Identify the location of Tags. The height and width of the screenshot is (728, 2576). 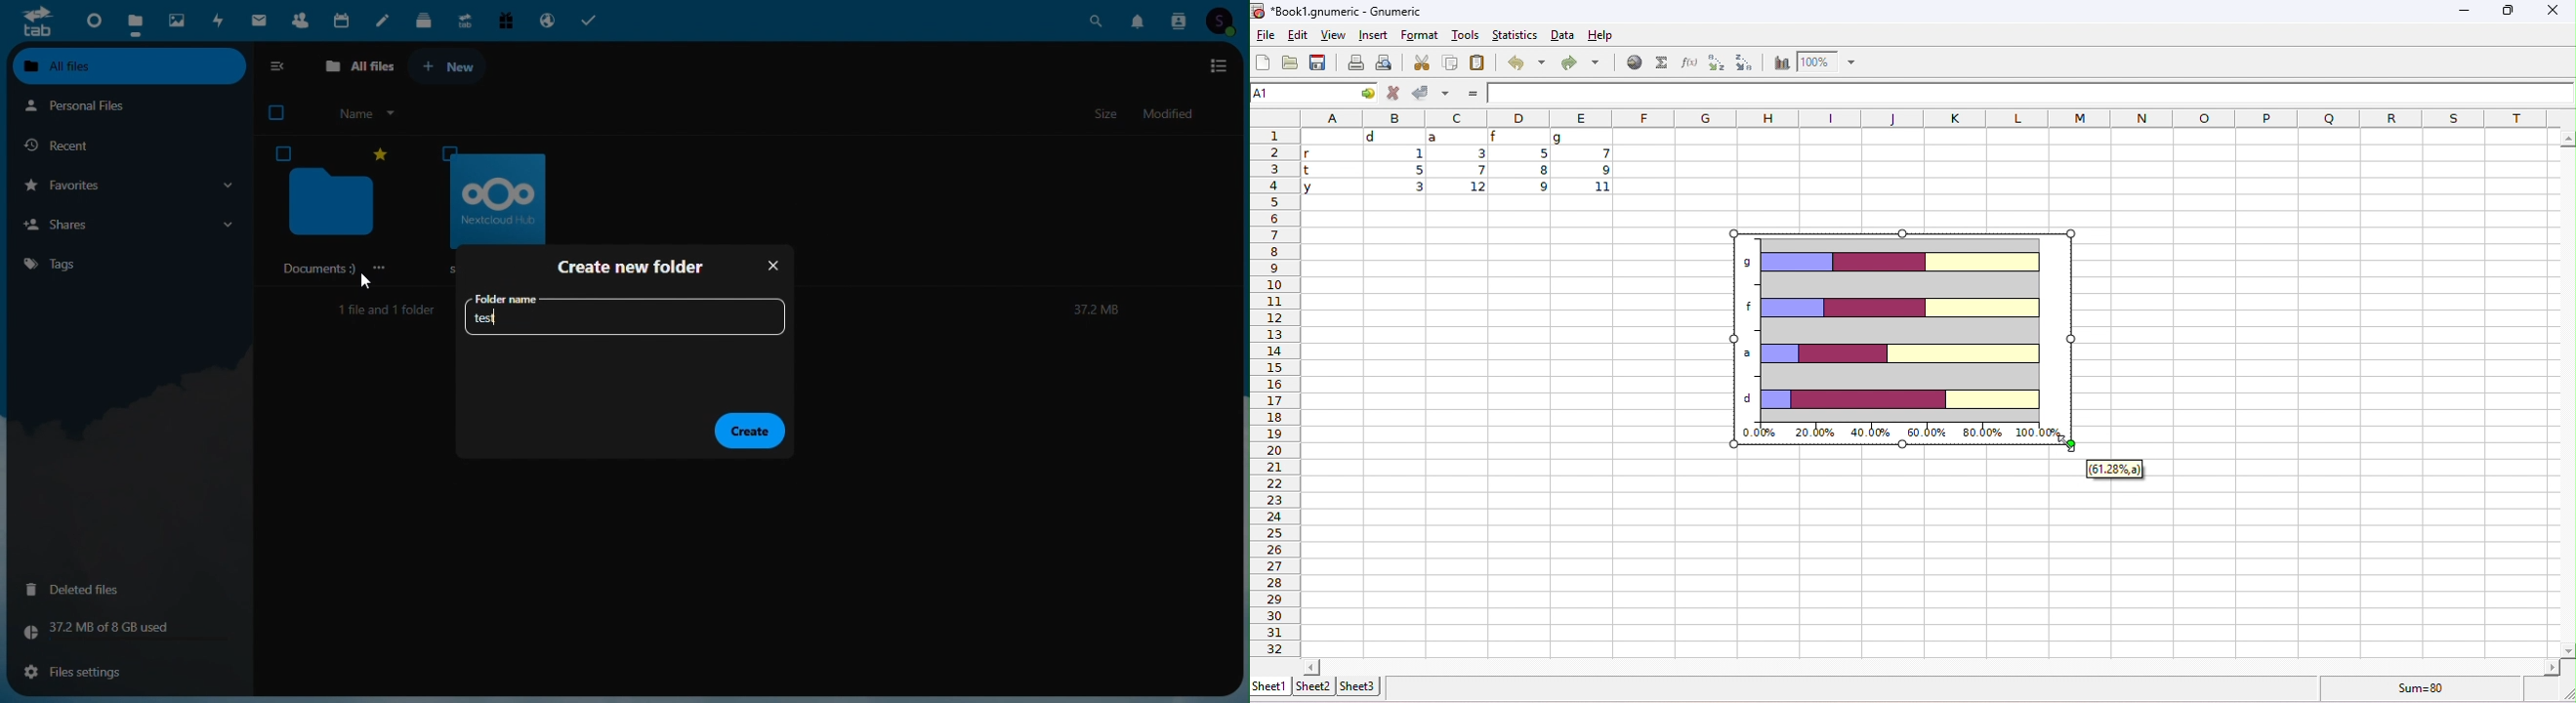
(125, 263).